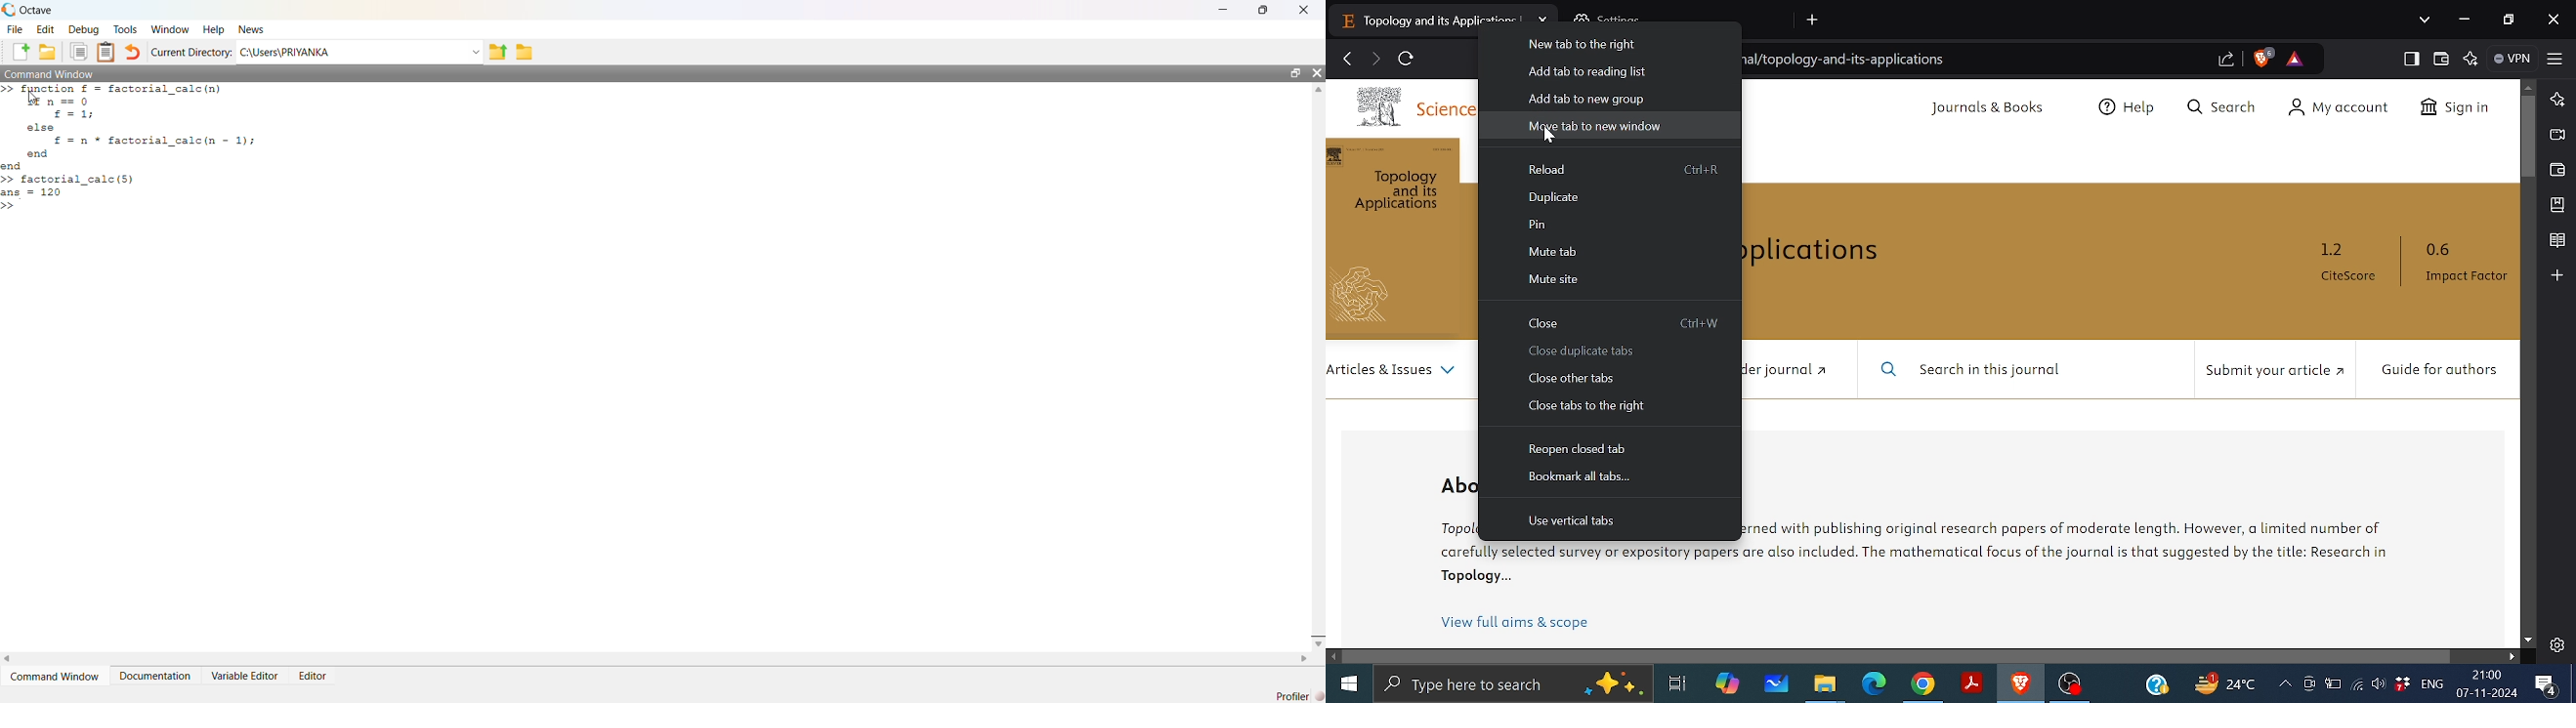 This screenshot has width=2576, height=728. Describe the element at coordinates (129, 148) in the screenshot. I see `>> function f = factorial_calc(n) if n == 0 f=1; else f =n * factorial calc(n - 1); end end >> factorial_calc(5) ans = 120 >>` at that location.